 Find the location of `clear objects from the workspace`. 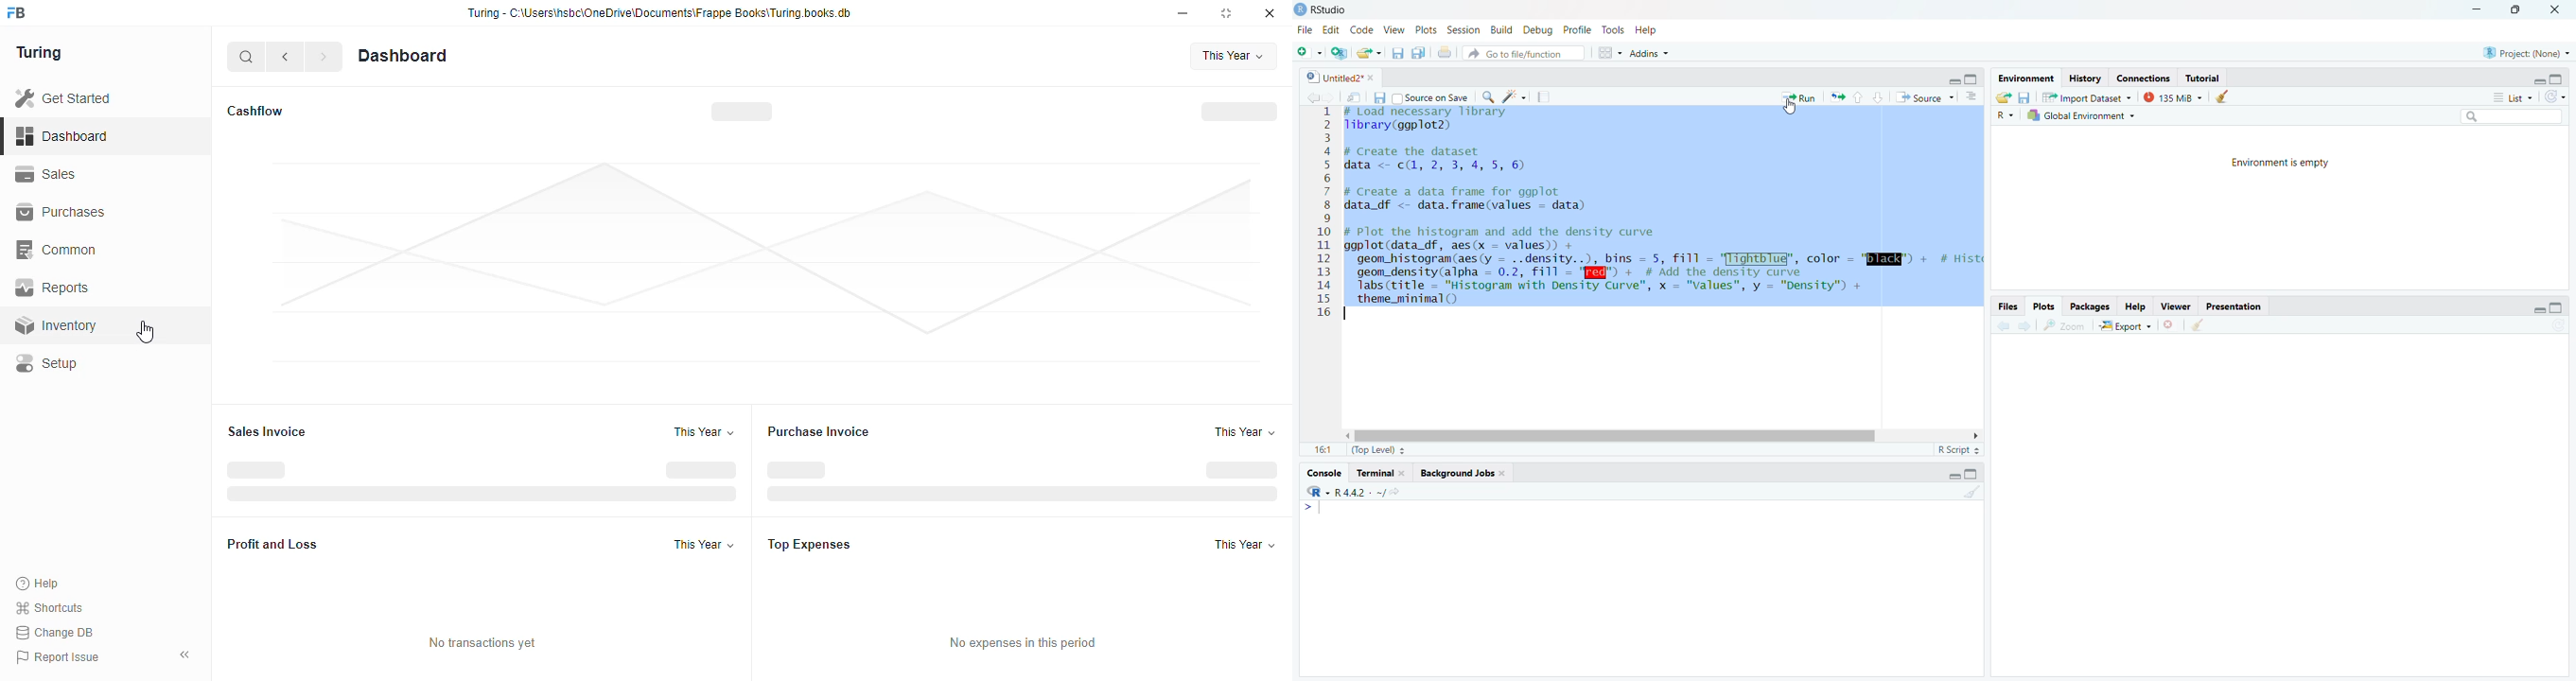

clear objects from the workspace is located at coordinates (2226, 97).